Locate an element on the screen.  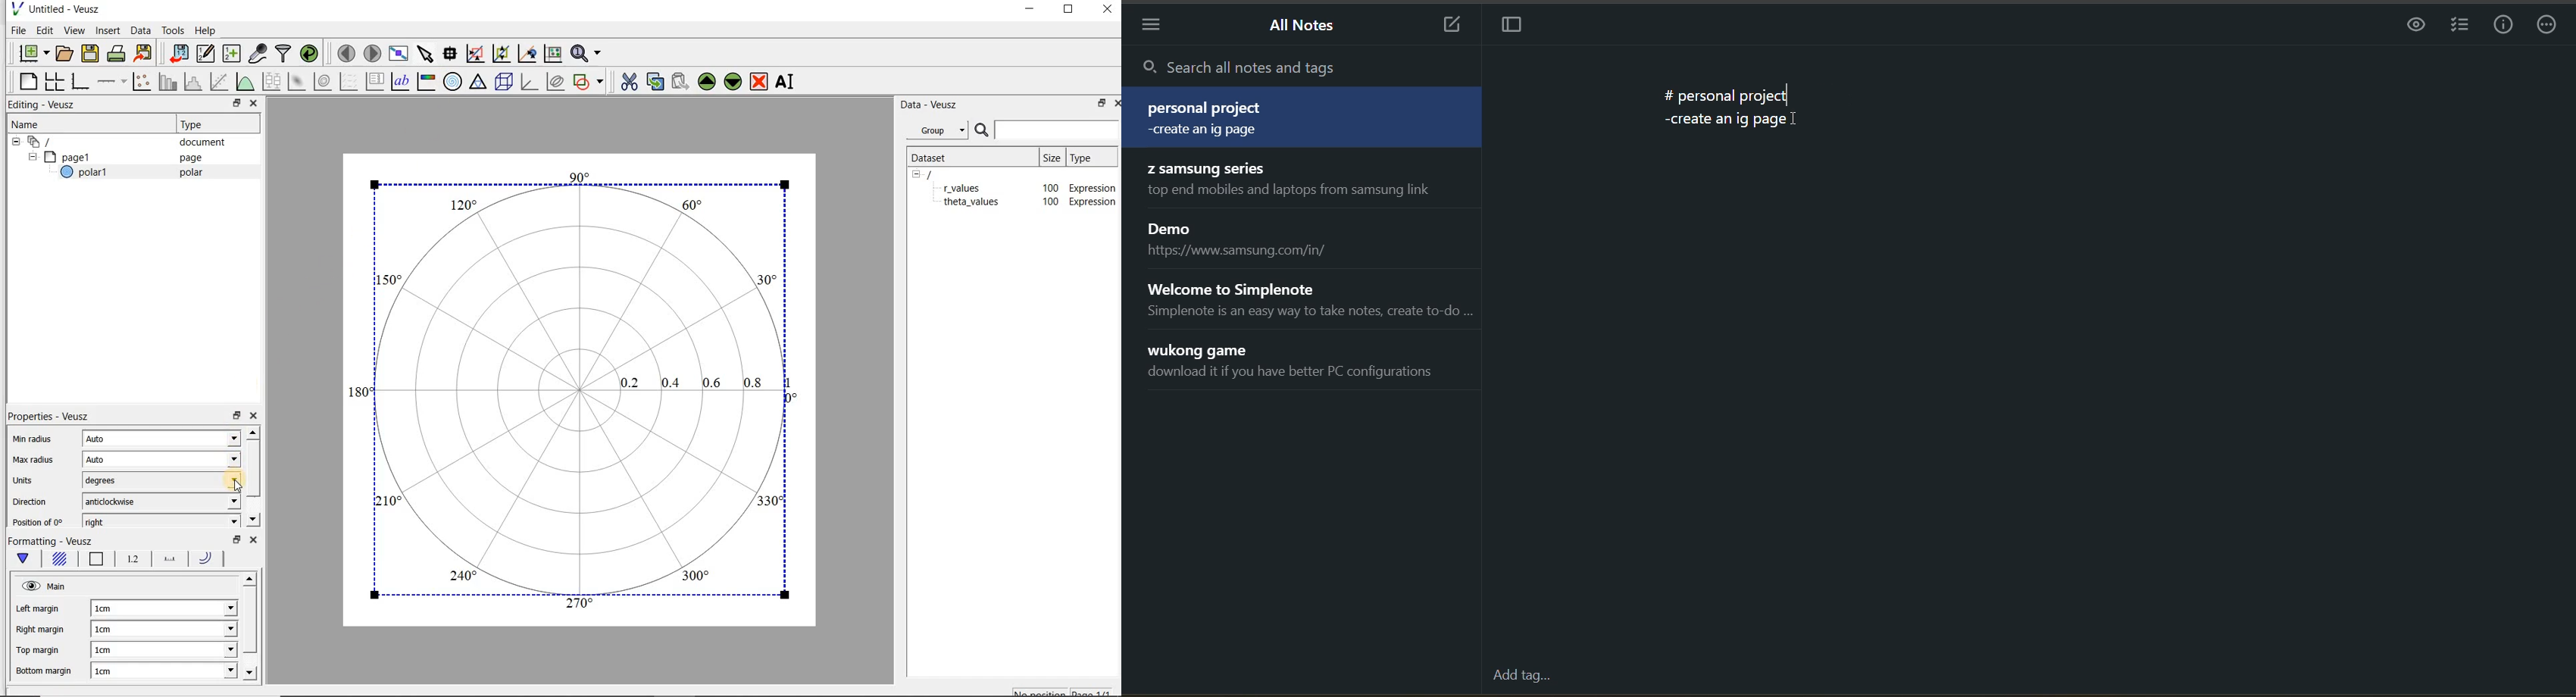
copy the selected widget is located at coordinates (656, 81).